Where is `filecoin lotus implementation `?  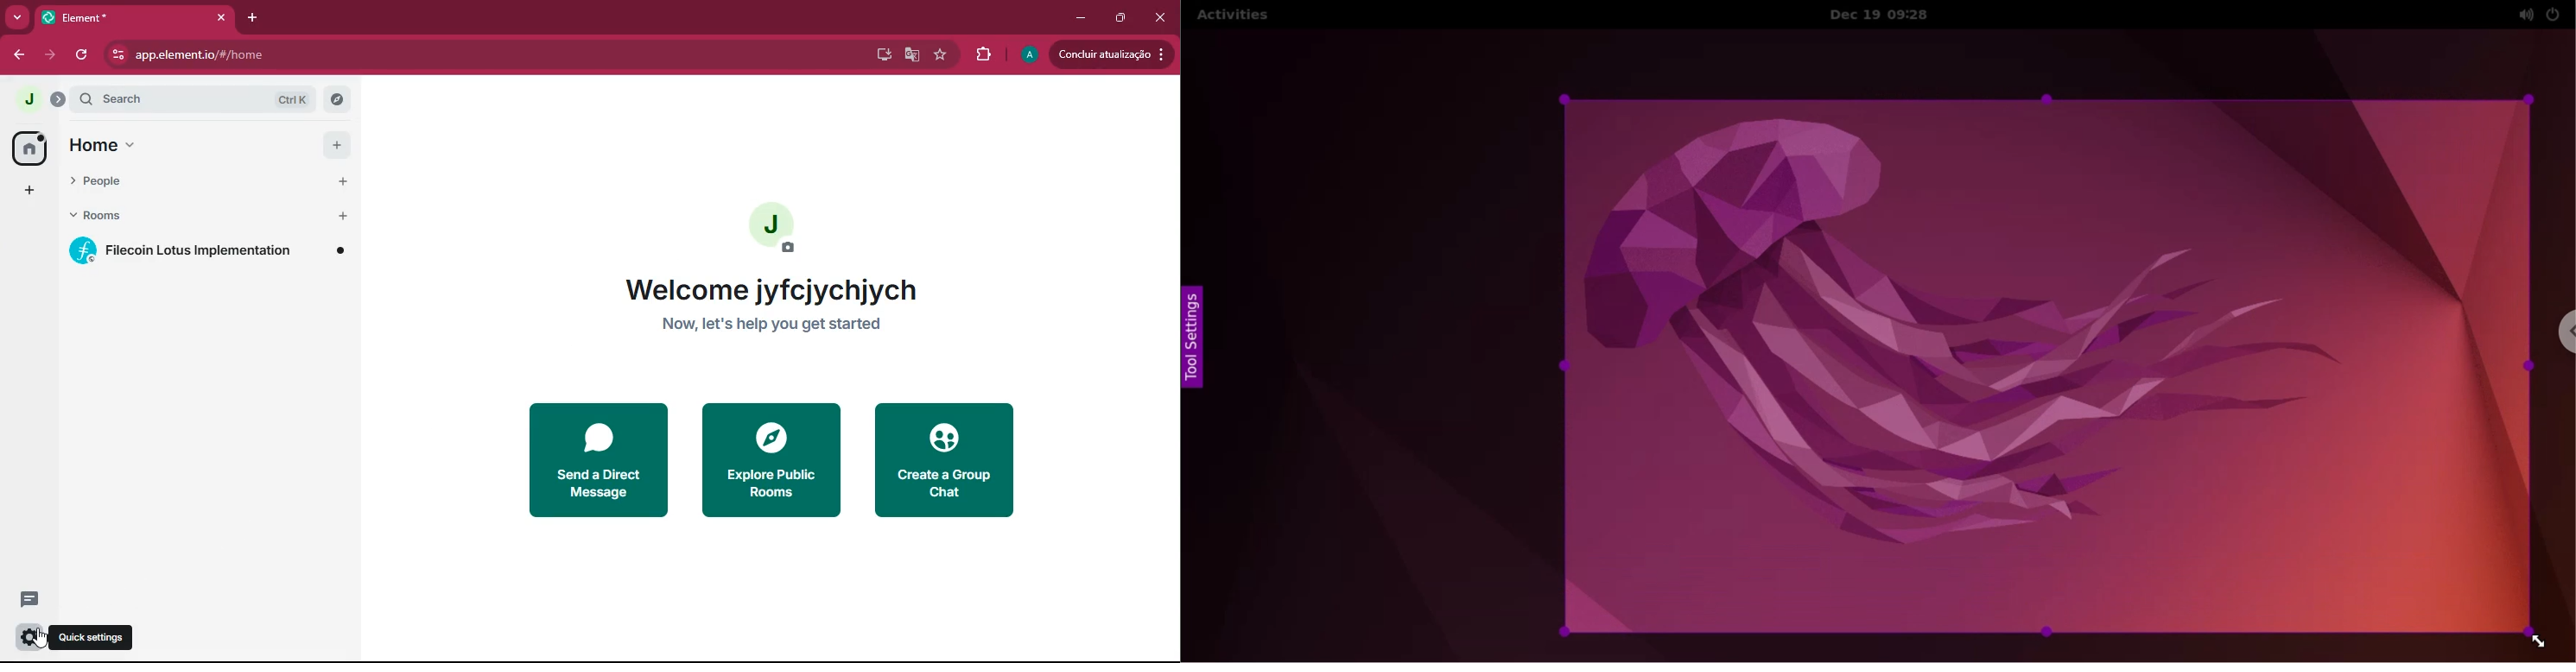 filecoin lotus implementation  is located at coordinates (207, 247).